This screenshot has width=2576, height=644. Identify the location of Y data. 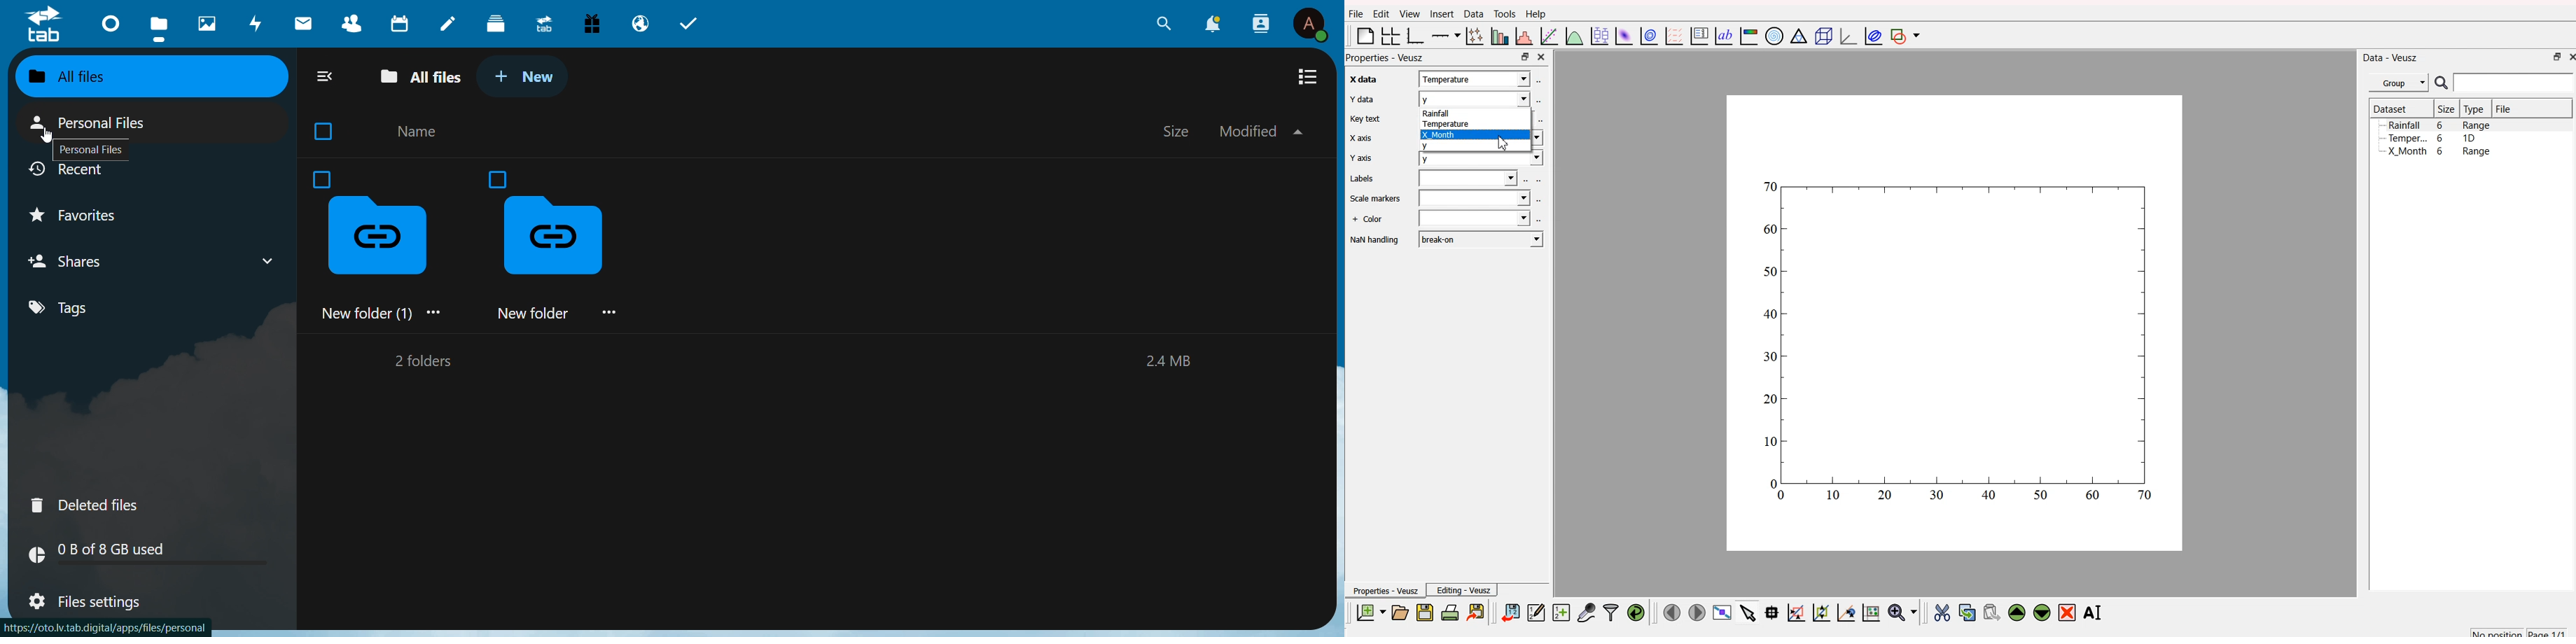
(1361, 100).